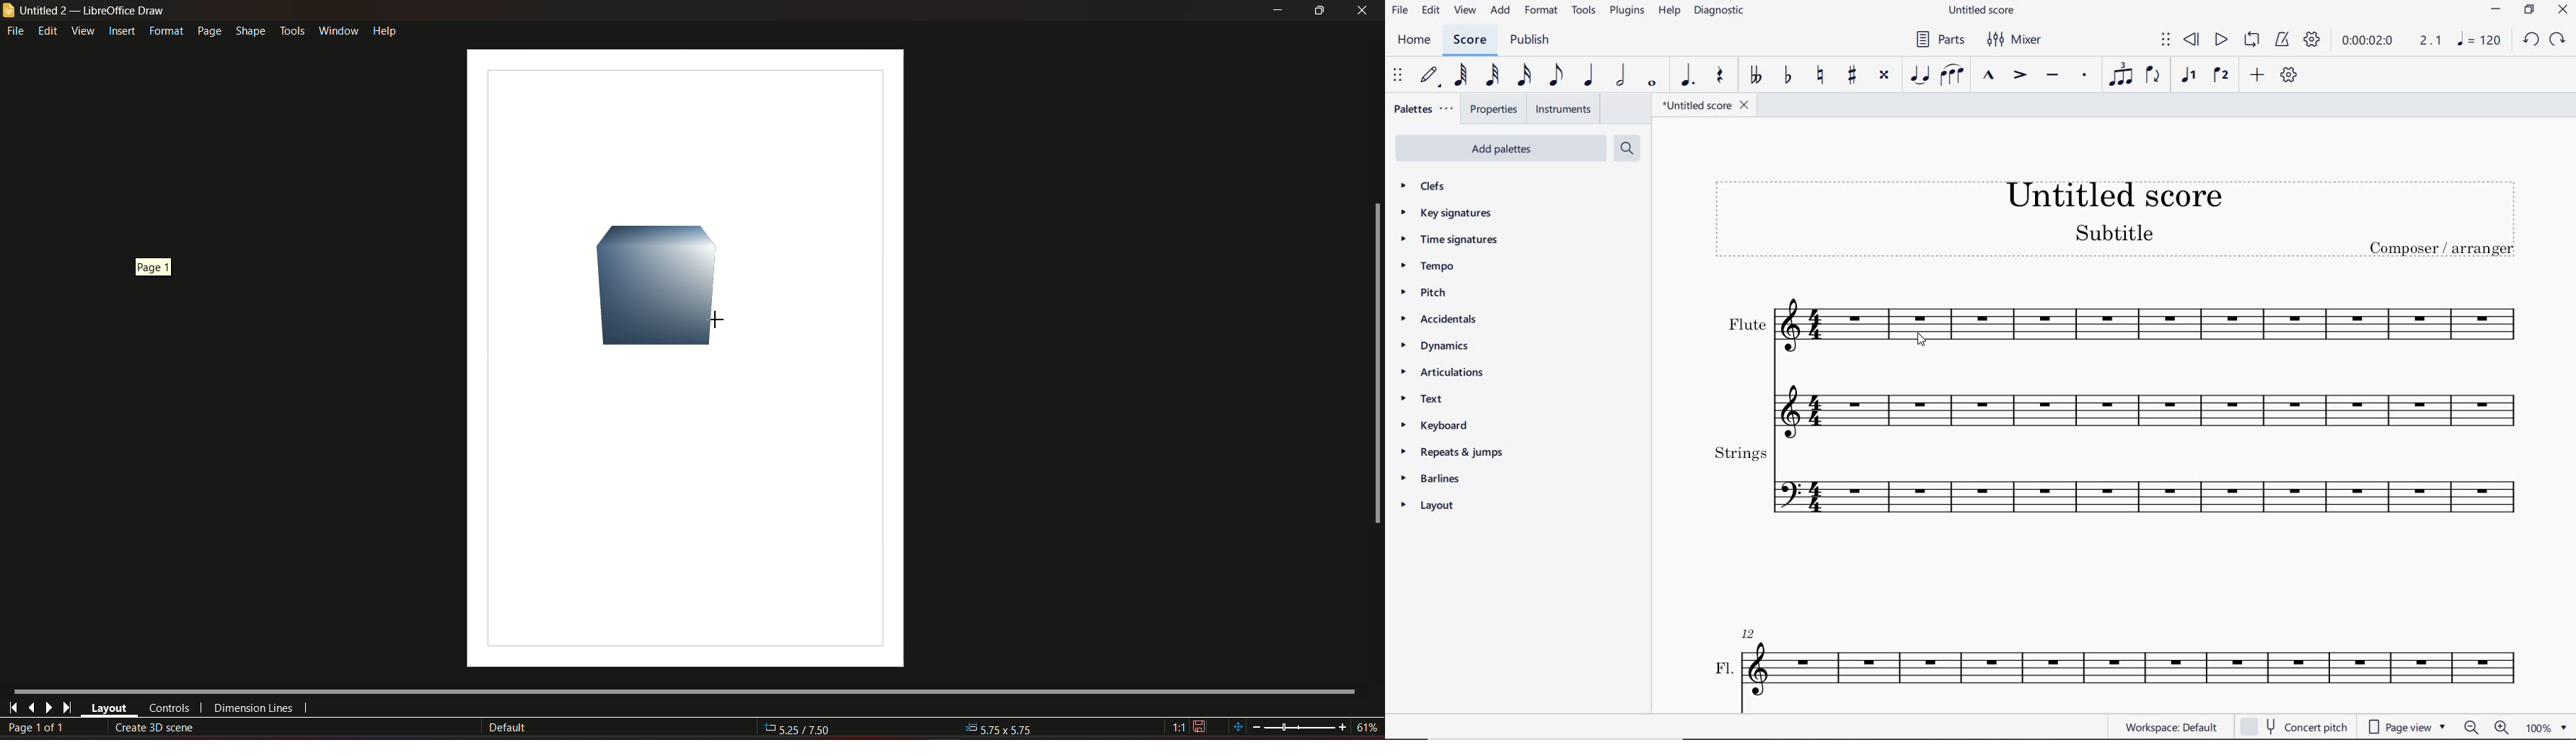 This screenshot has width=2576, height=756. I want to click on scrollbar, so click(1376, 364).